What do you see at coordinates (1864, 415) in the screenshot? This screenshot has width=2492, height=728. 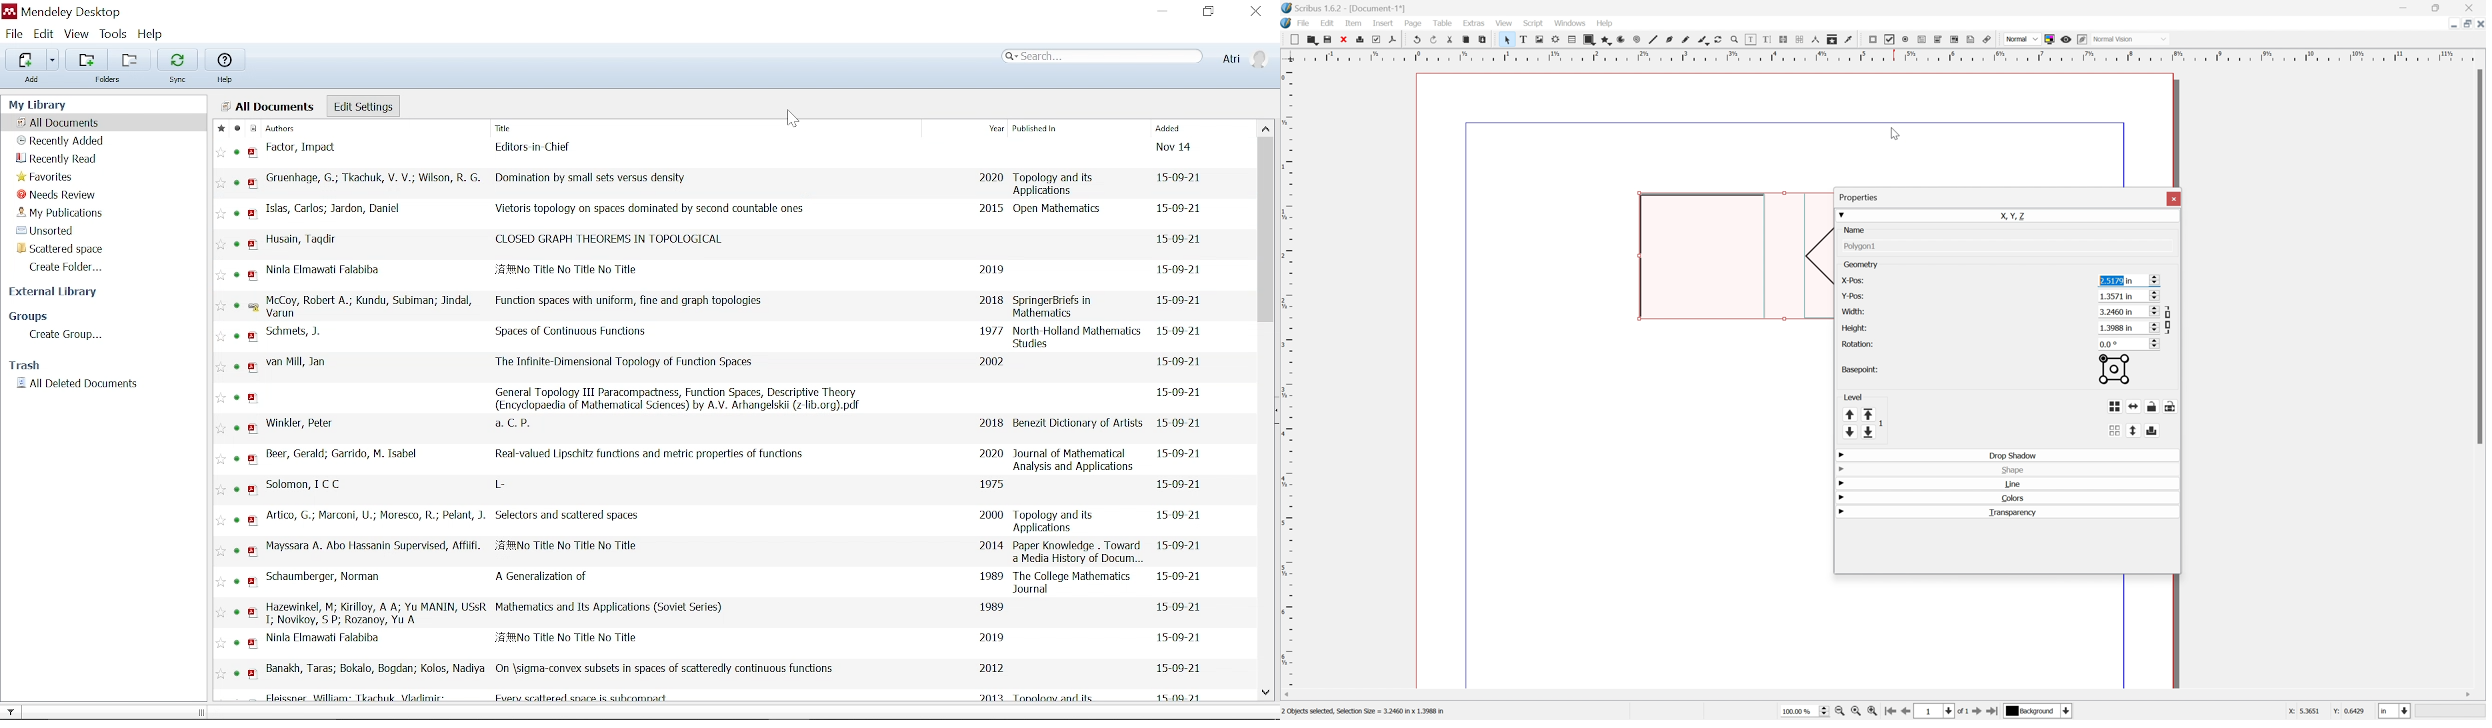 I see `Level` at bounding box center [1864, 415].